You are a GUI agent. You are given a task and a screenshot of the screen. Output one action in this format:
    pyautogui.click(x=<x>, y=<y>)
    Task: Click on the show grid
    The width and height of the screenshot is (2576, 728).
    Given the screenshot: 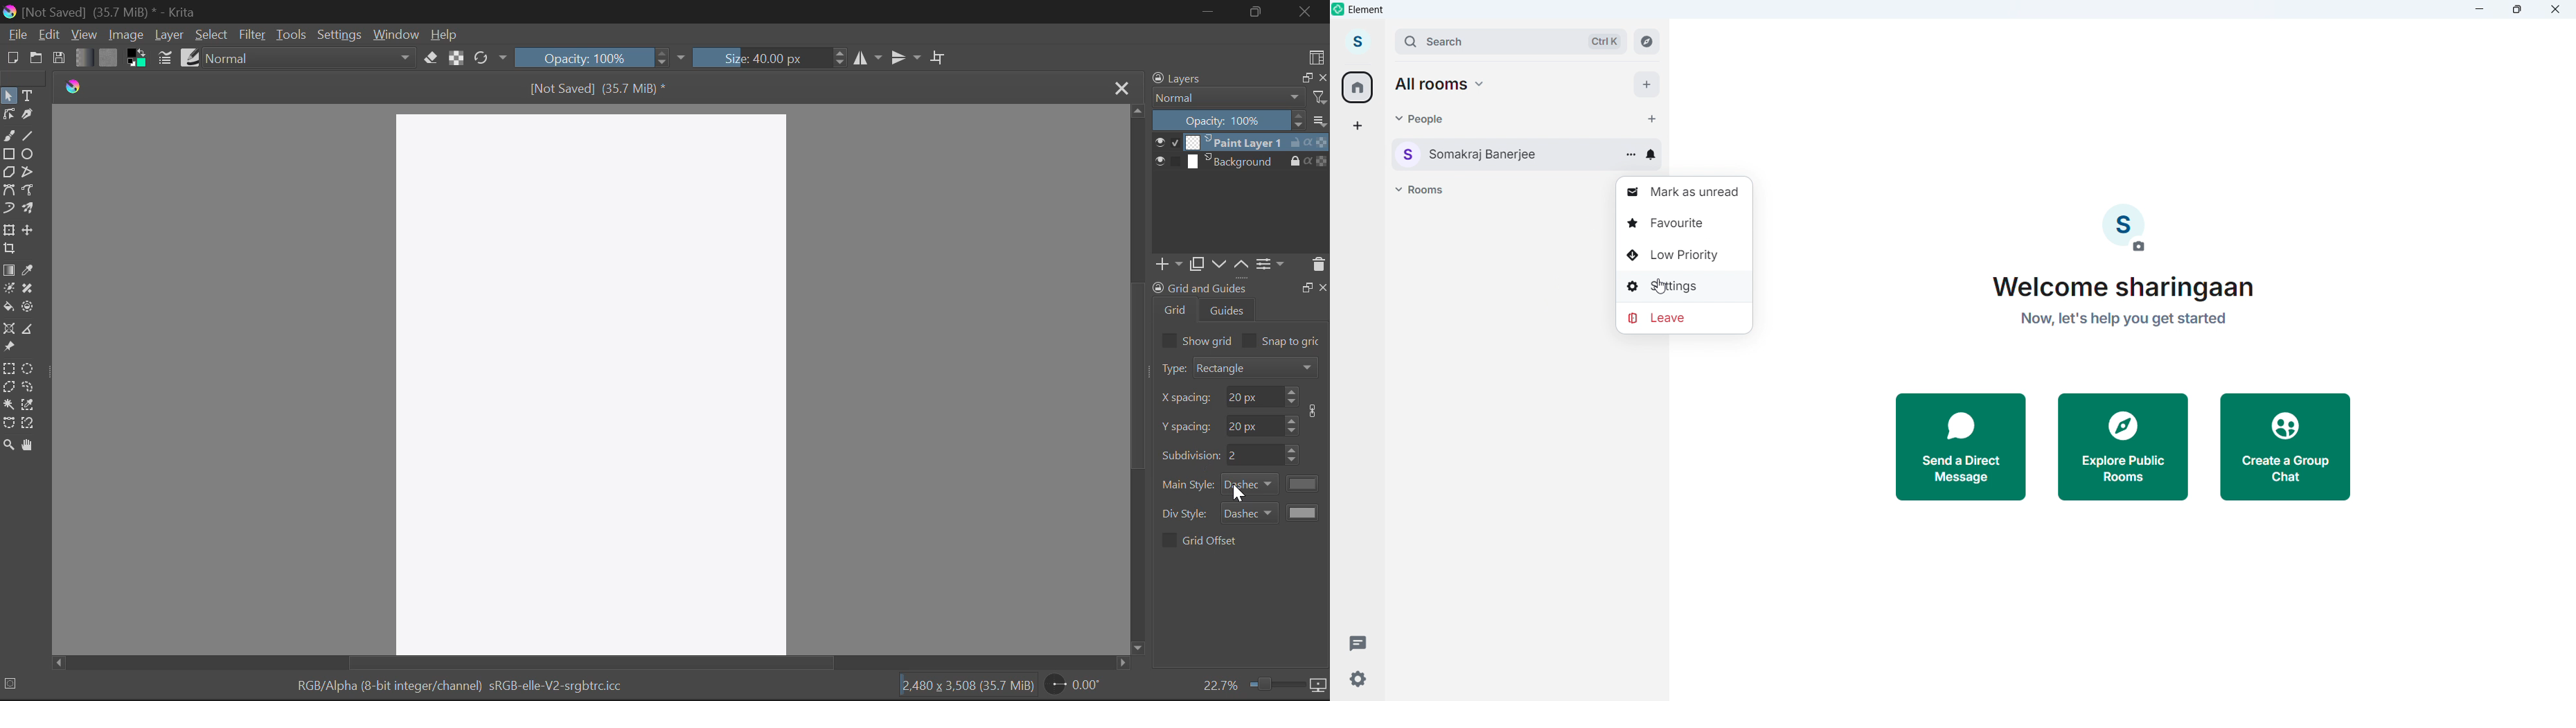 What is the action you would take?
    pyautogui.click(x=1209, y=340)
    